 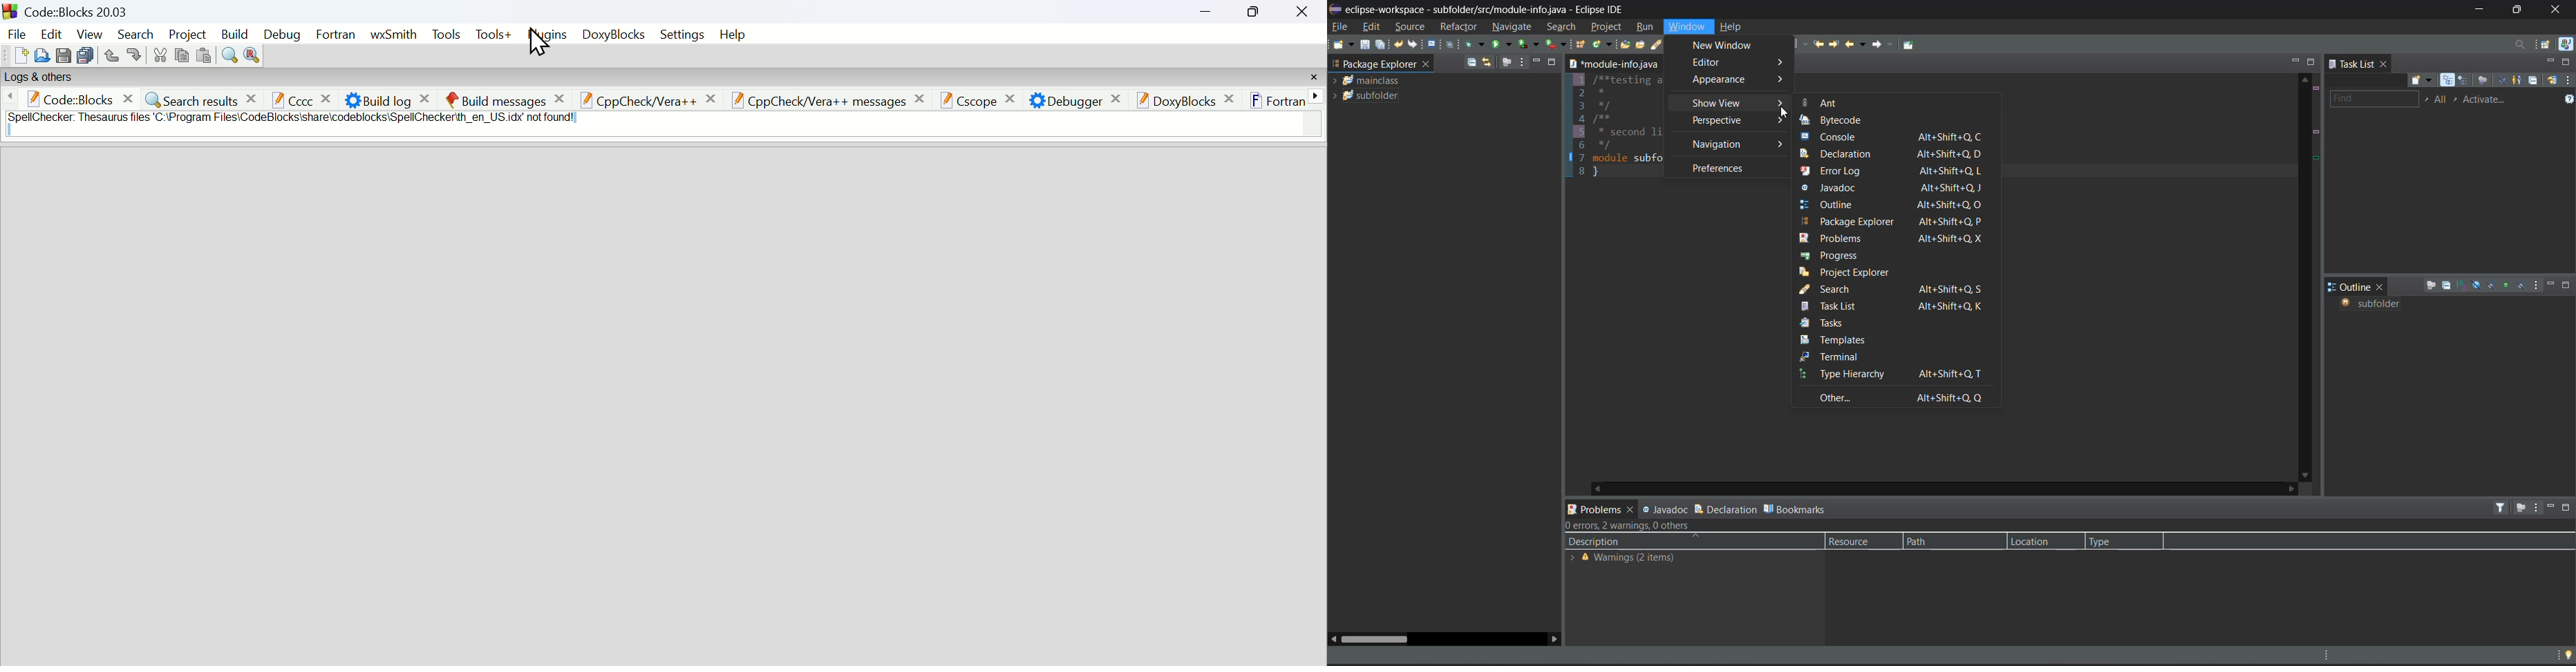 I want to click on Close, so click(x=1302, y=13).